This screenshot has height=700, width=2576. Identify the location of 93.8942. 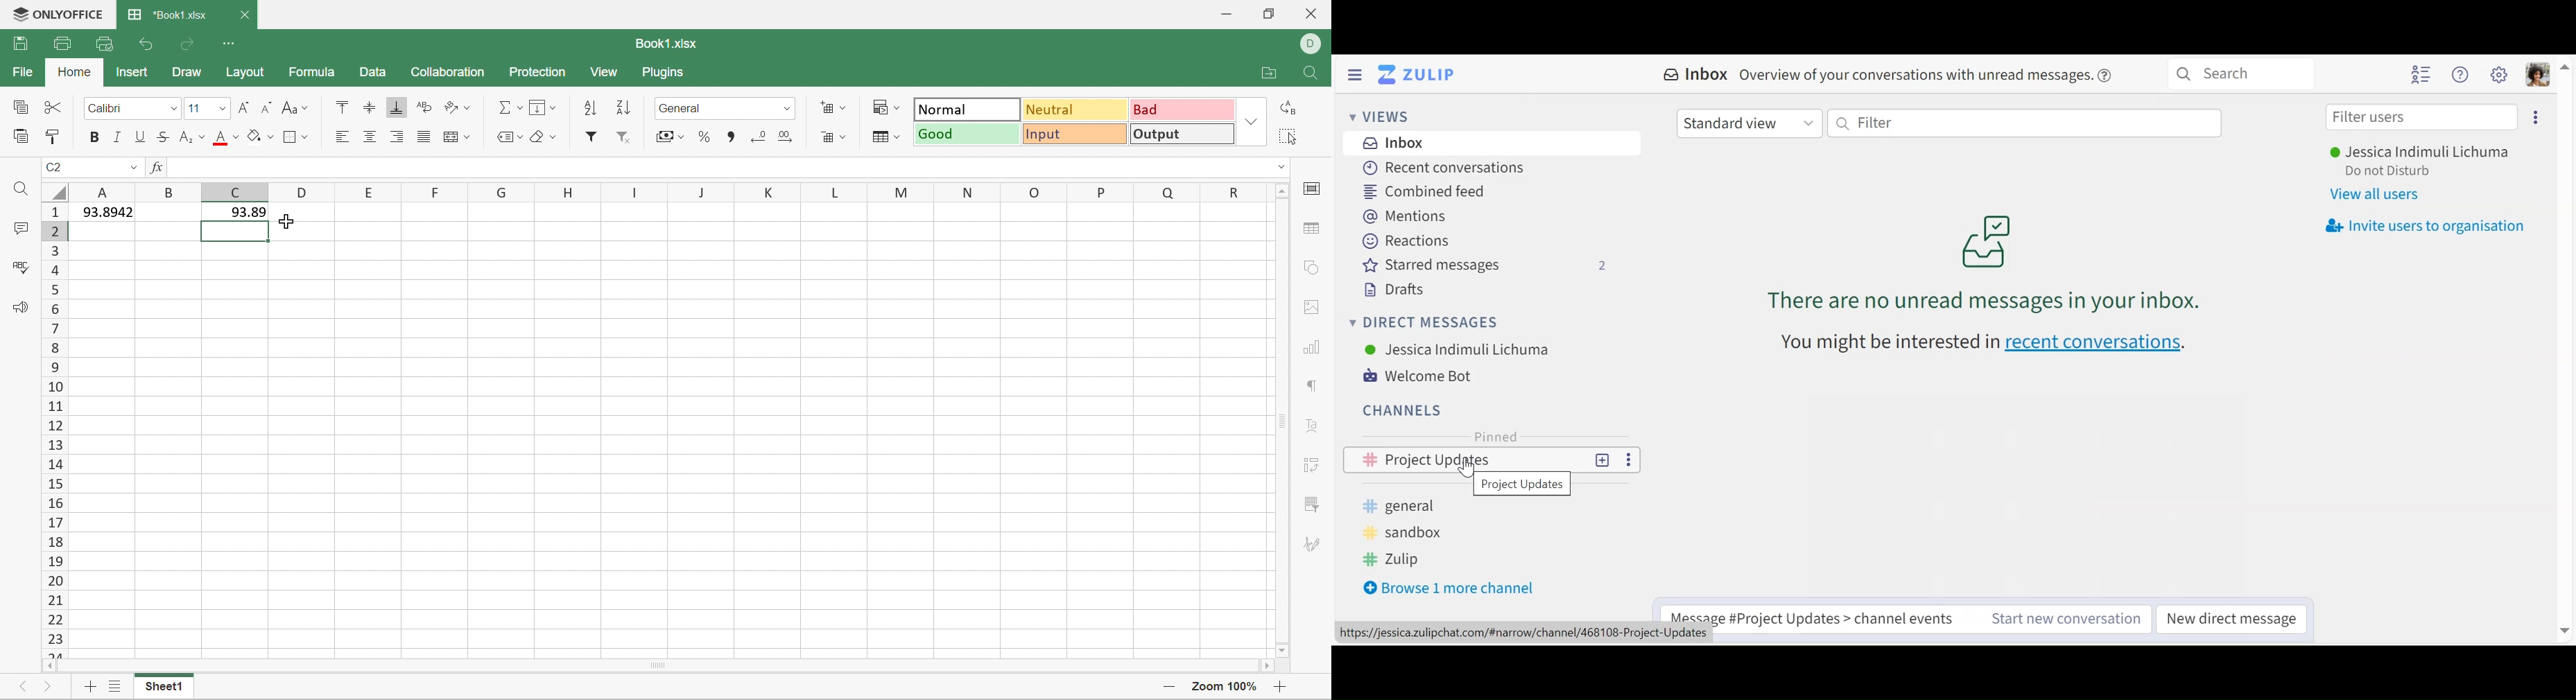
(104, 210).